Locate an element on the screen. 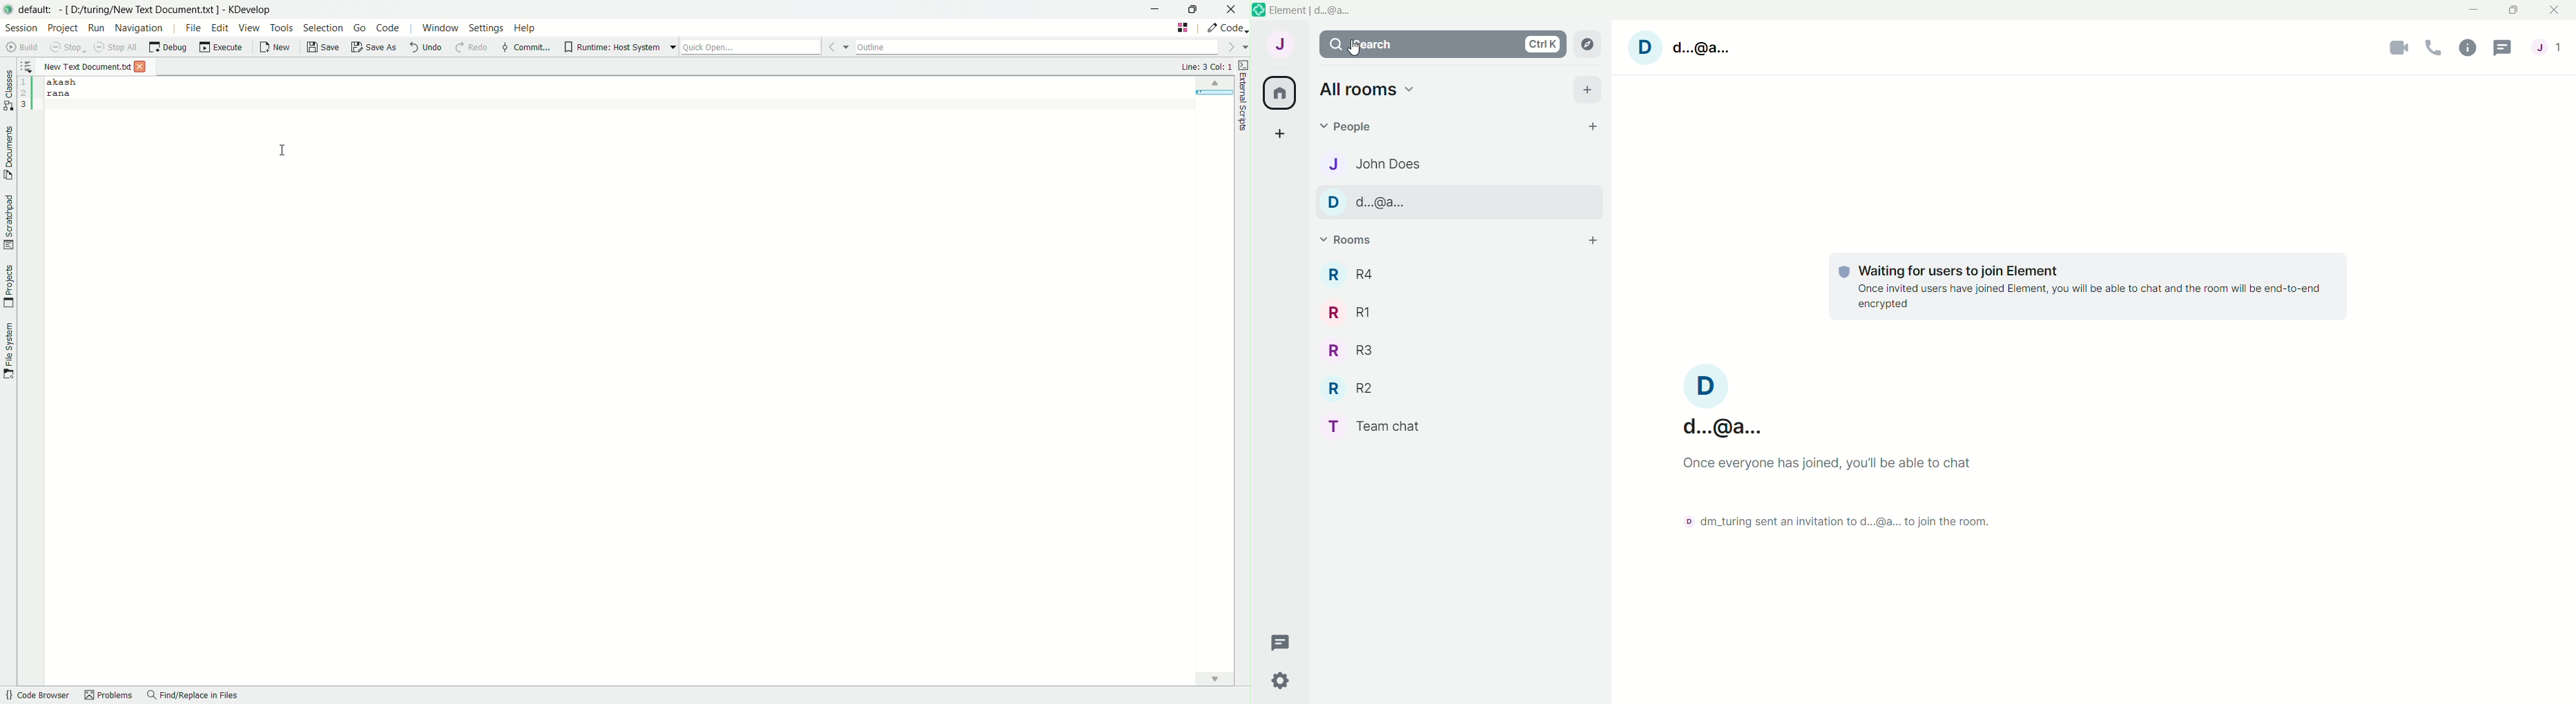 The width and height of the screenshot is (2576, 728). settings is located at coordinates (1275, 683).